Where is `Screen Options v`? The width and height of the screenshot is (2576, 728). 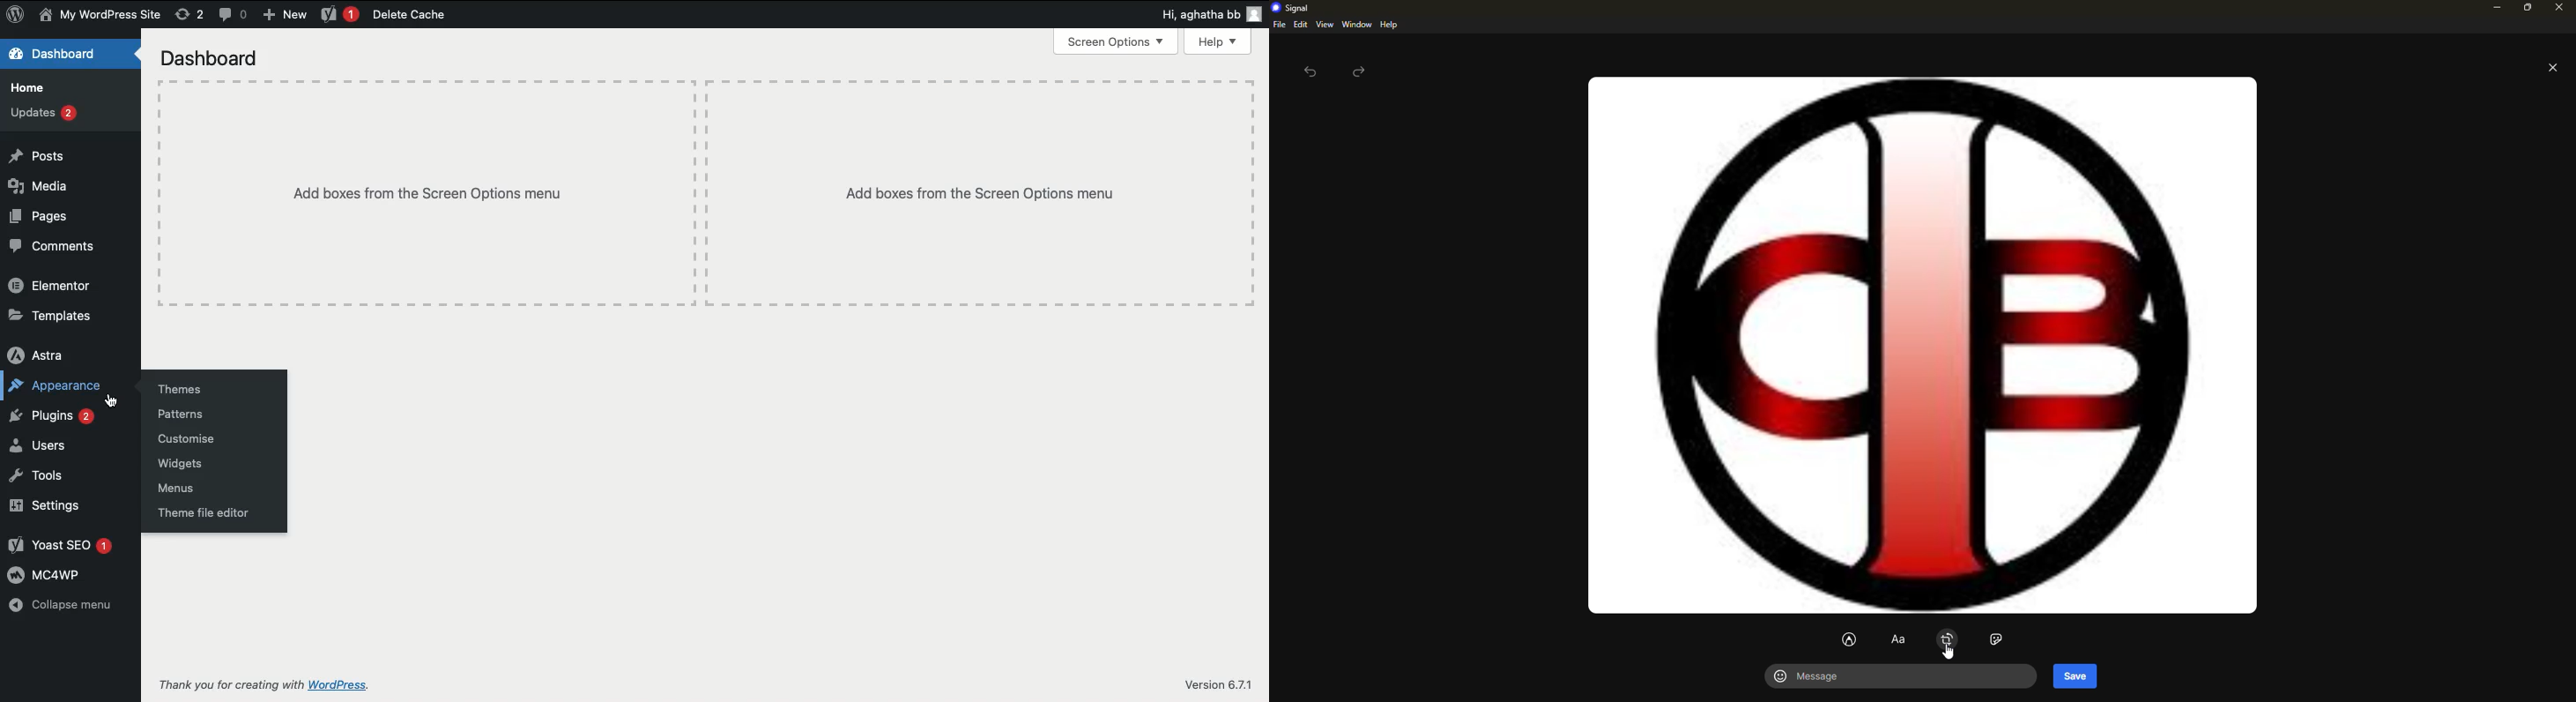
Screen Options v is located at coordinates (1114, 43).